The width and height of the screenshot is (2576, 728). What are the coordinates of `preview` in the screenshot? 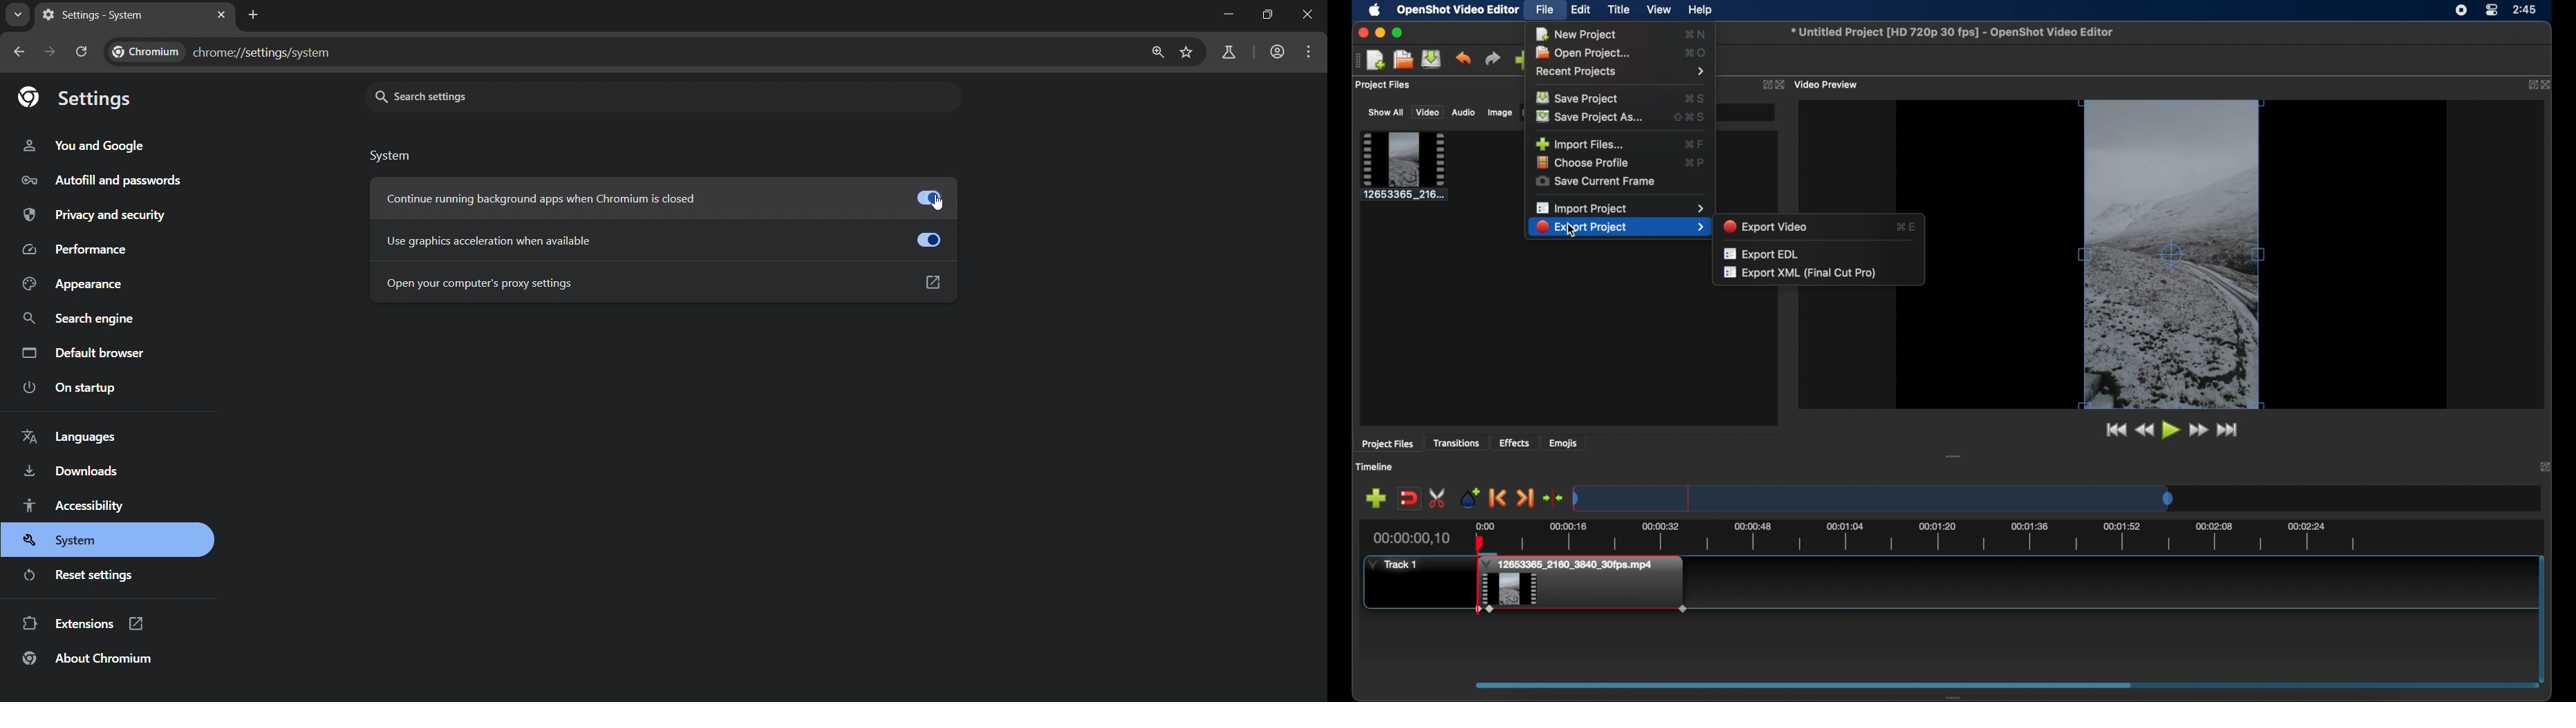 It's located at (2173, 254).